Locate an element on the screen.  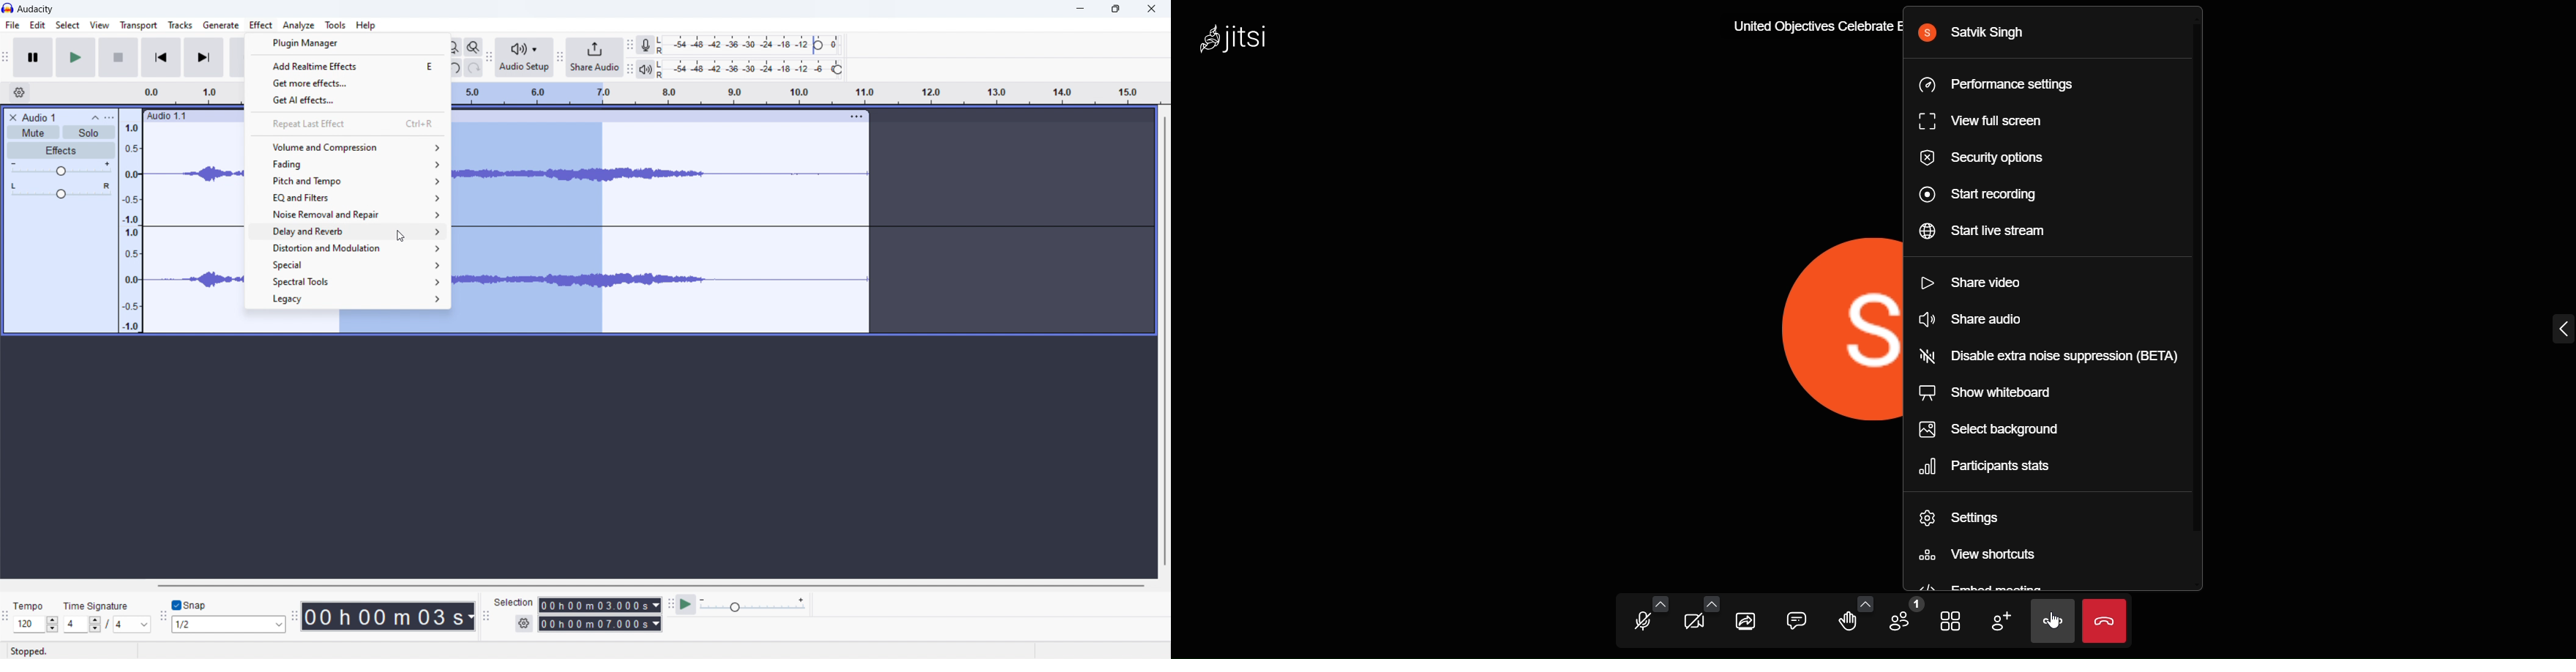
time signature is located at coordinates (96, 606).